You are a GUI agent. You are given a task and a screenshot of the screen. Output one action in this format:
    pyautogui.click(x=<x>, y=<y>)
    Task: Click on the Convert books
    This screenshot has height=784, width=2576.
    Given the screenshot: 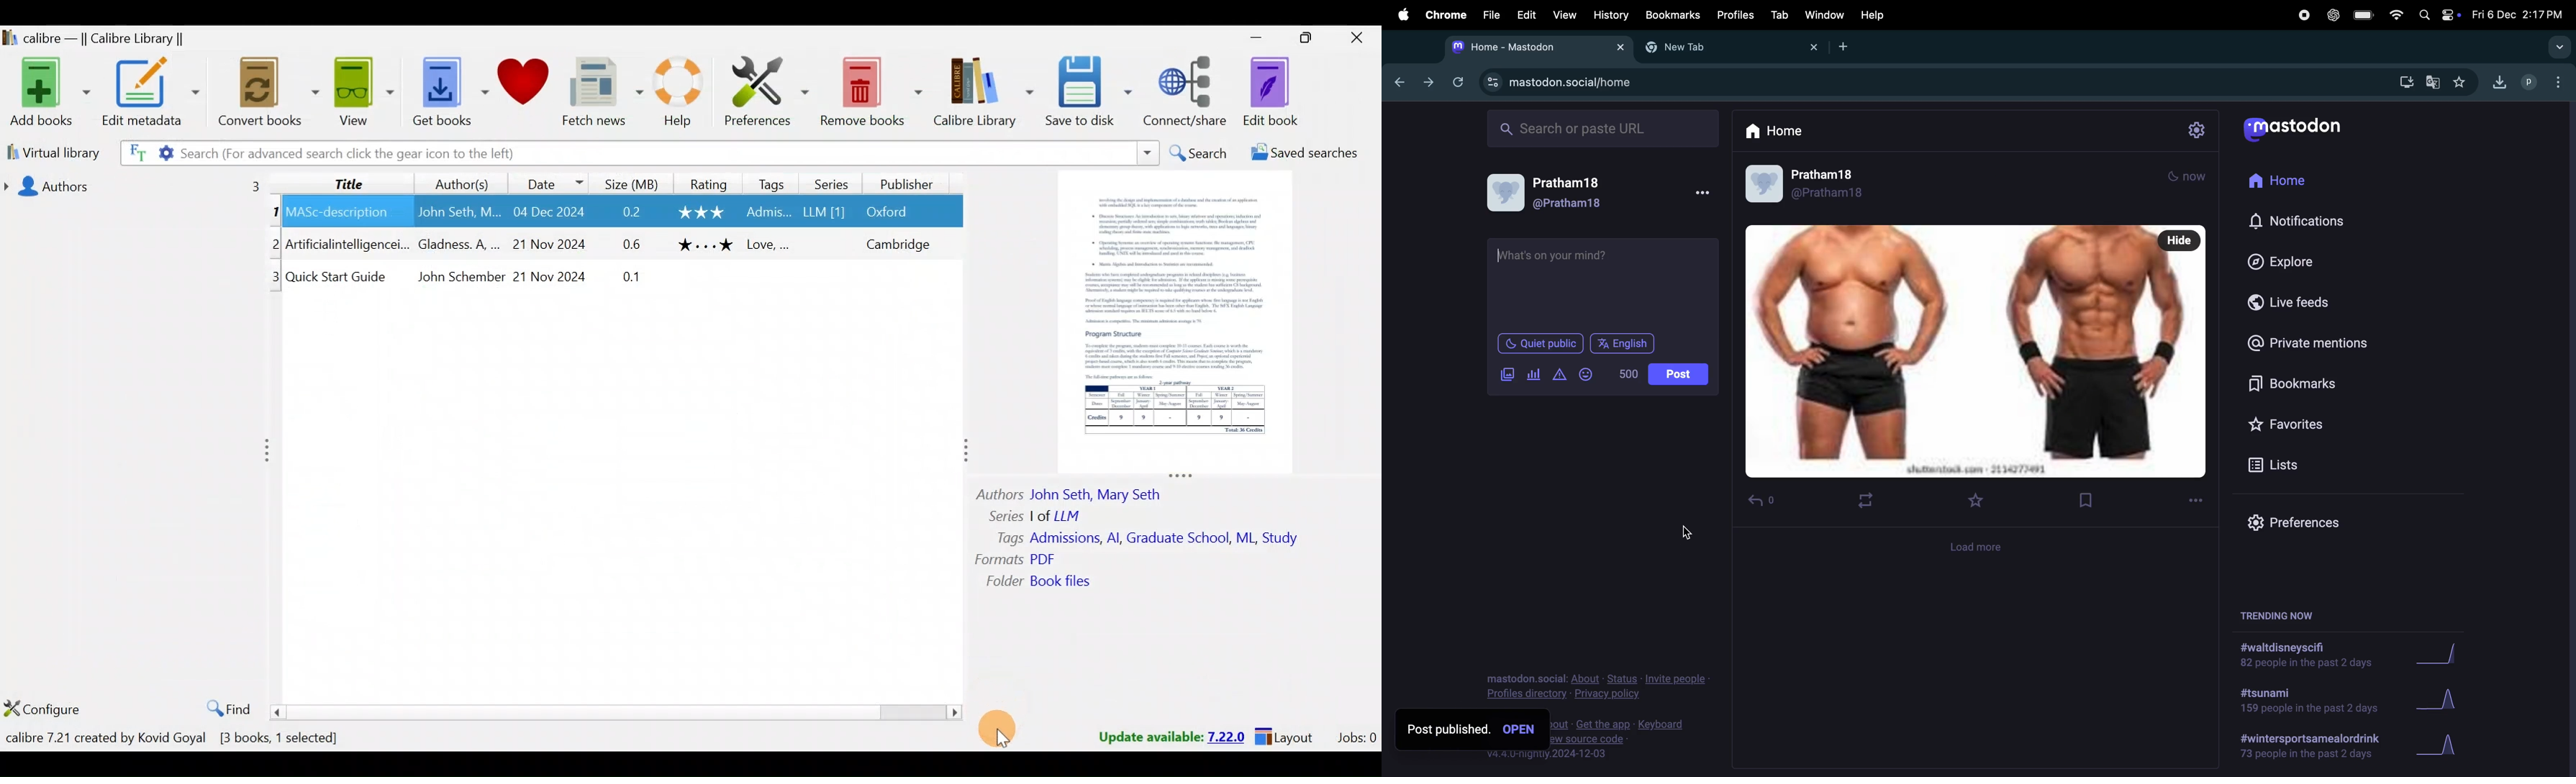 What is the action you would take?
    pyautogui.click(x=269, y=95)
    